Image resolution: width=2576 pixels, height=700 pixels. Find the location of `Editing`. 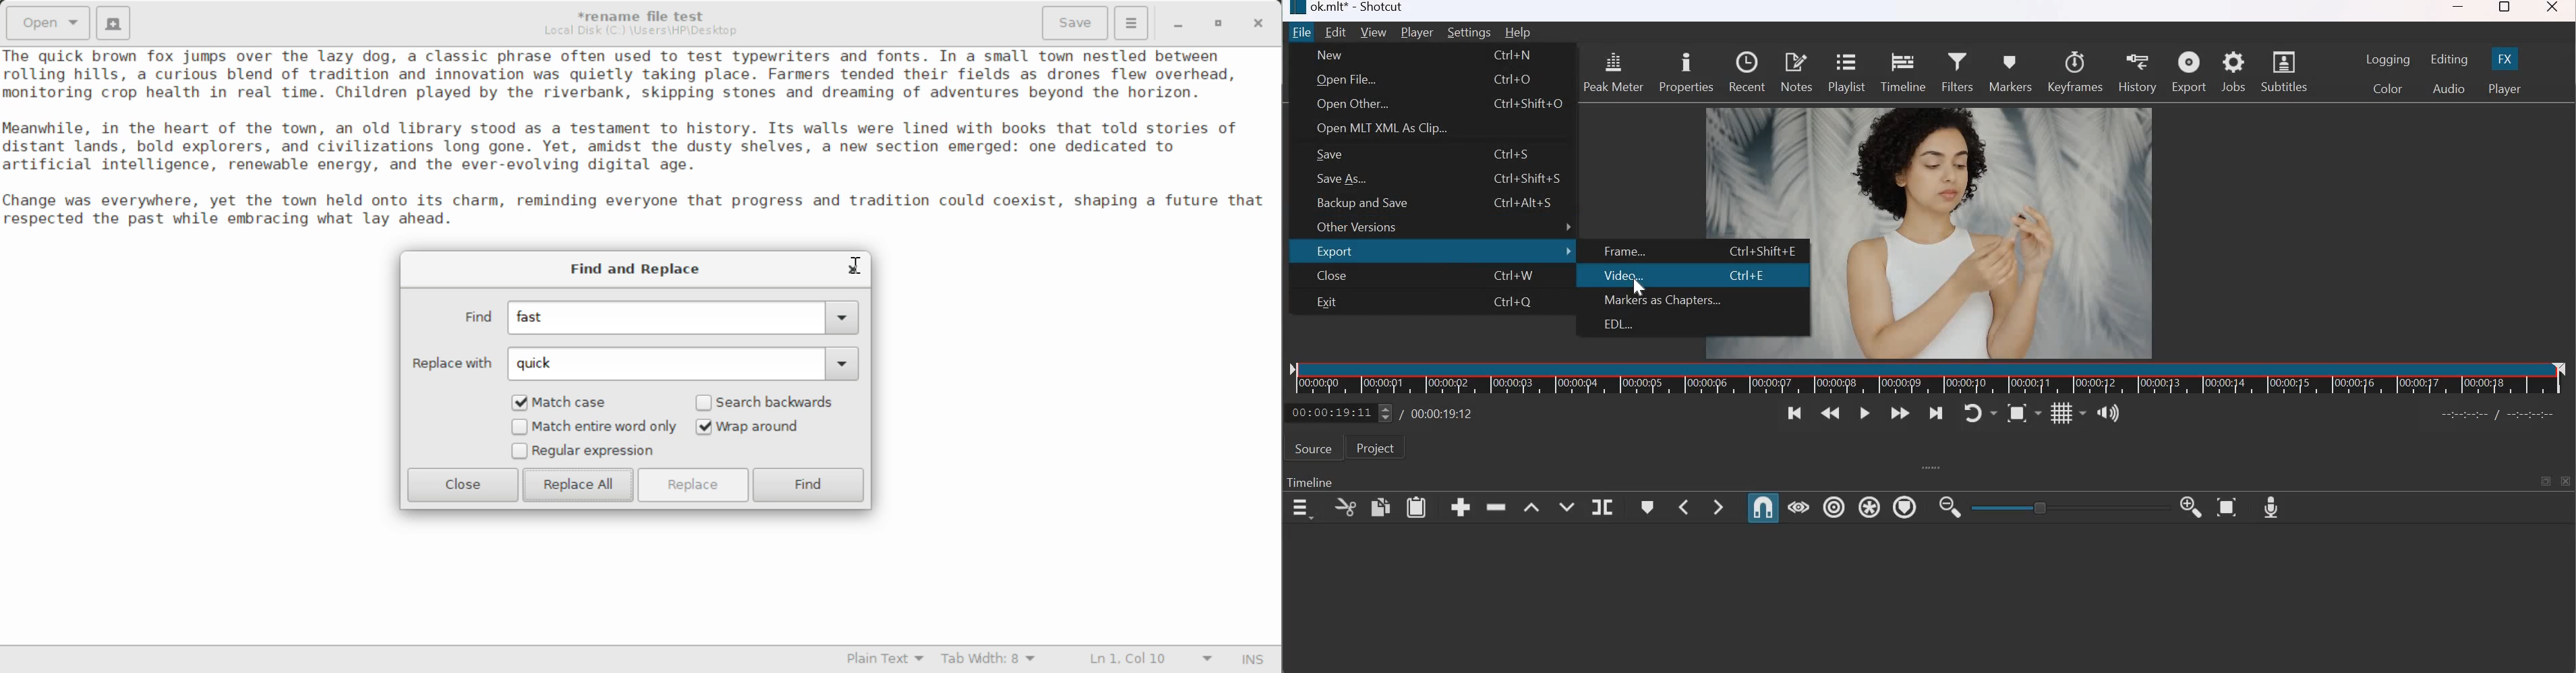

Editing is located at coordinates (2449, 59).